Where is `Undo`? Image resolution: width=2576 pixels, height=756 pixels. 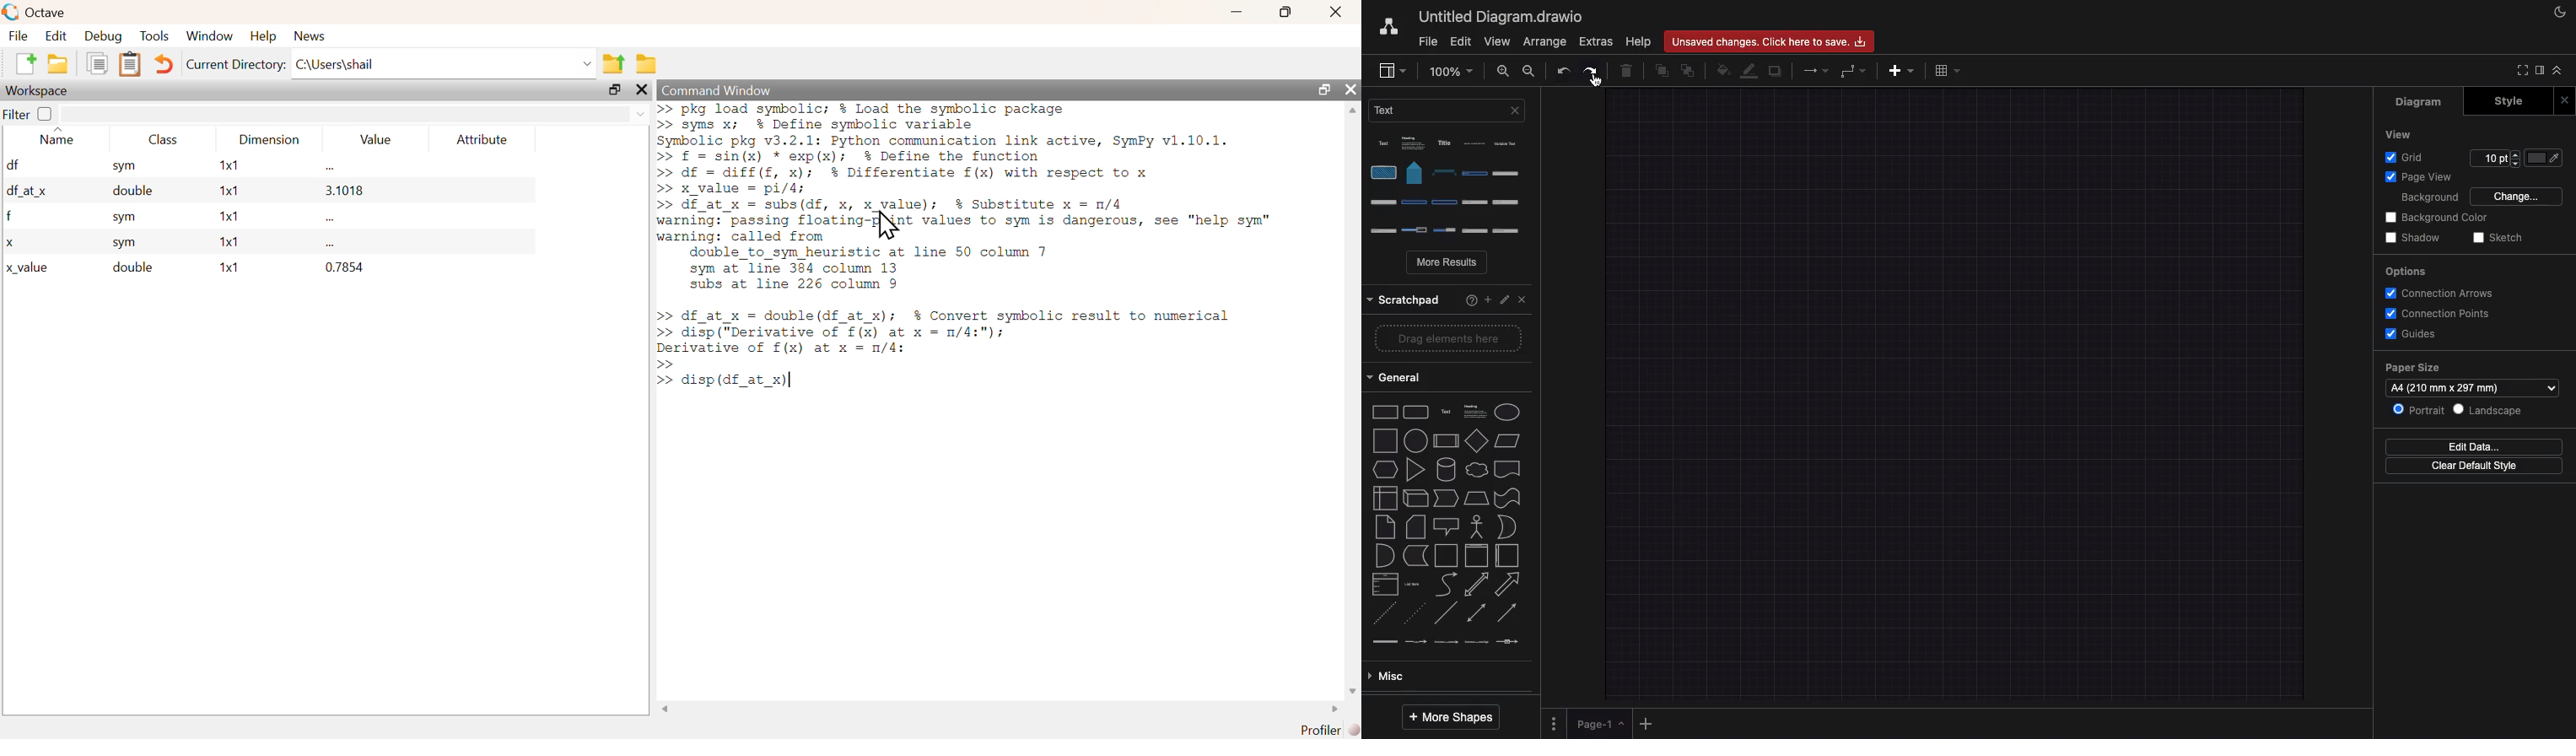
Undo is located at coordinates (1563, 72).